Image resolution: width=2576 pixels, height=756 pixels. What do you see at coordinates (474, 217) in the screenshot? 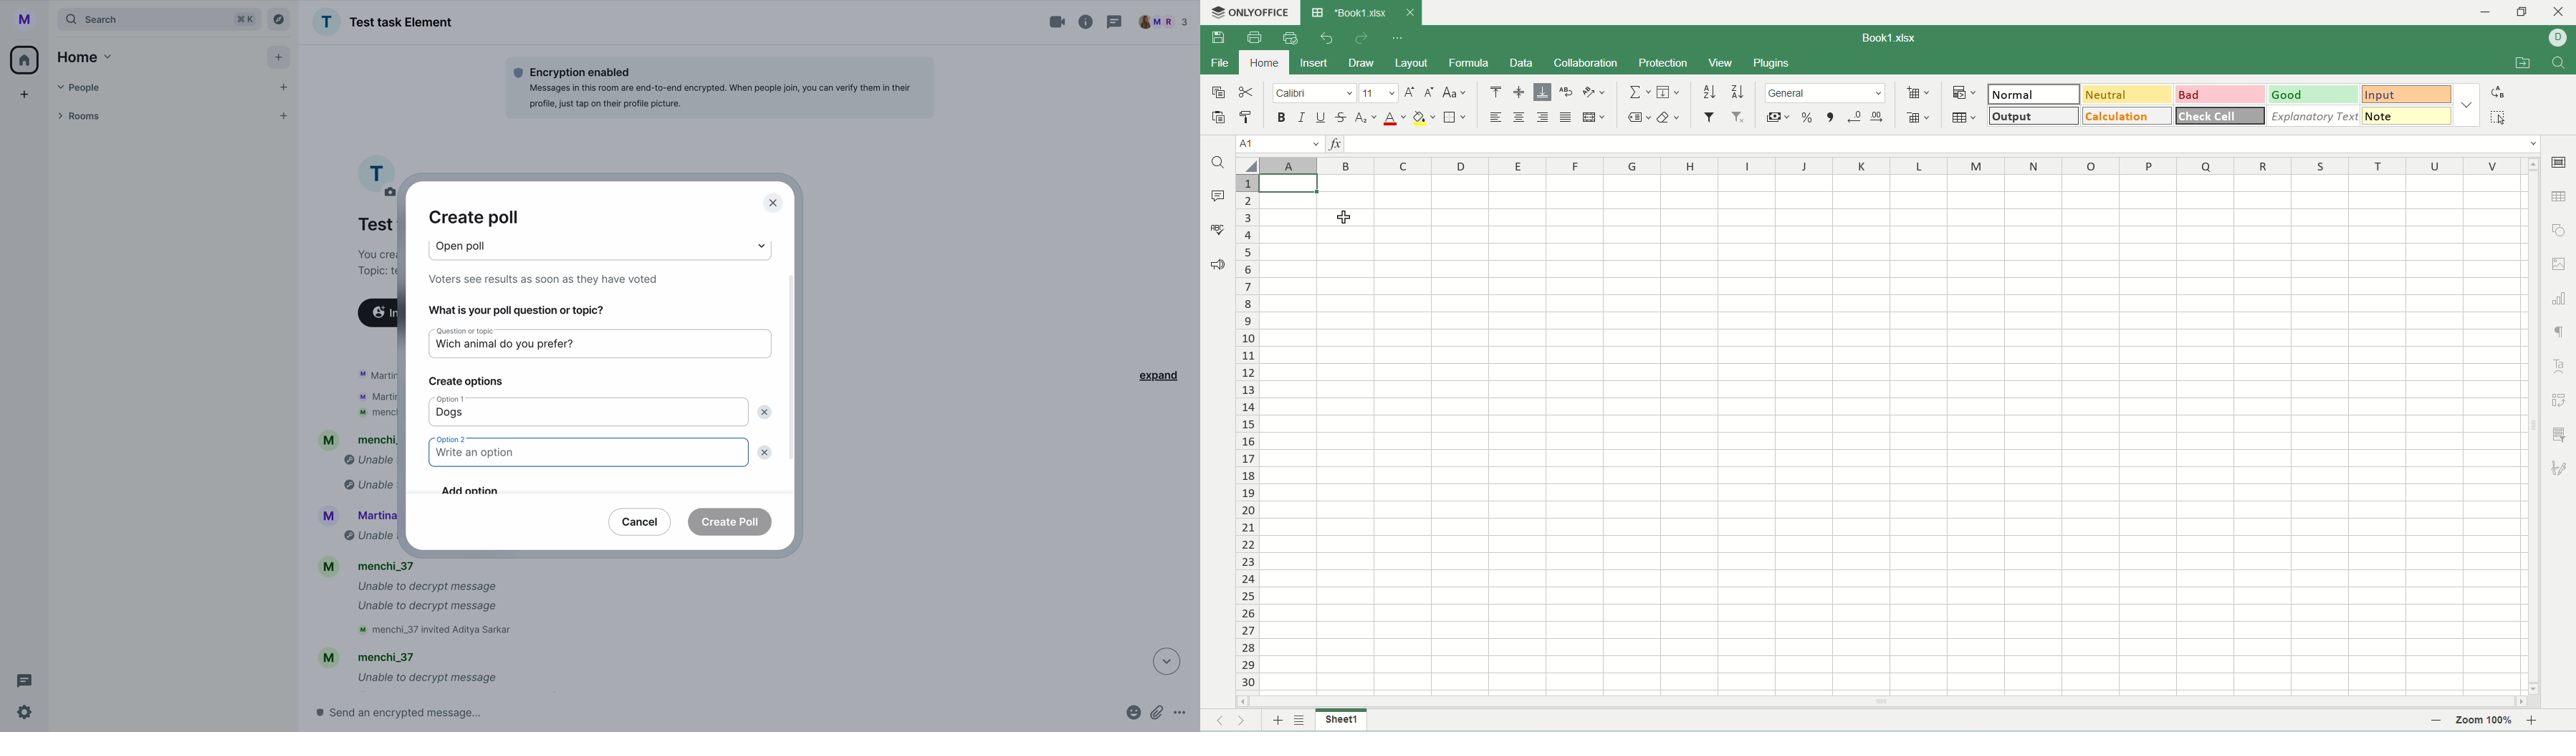
I see `create poll` at bounding box center [474, 217].